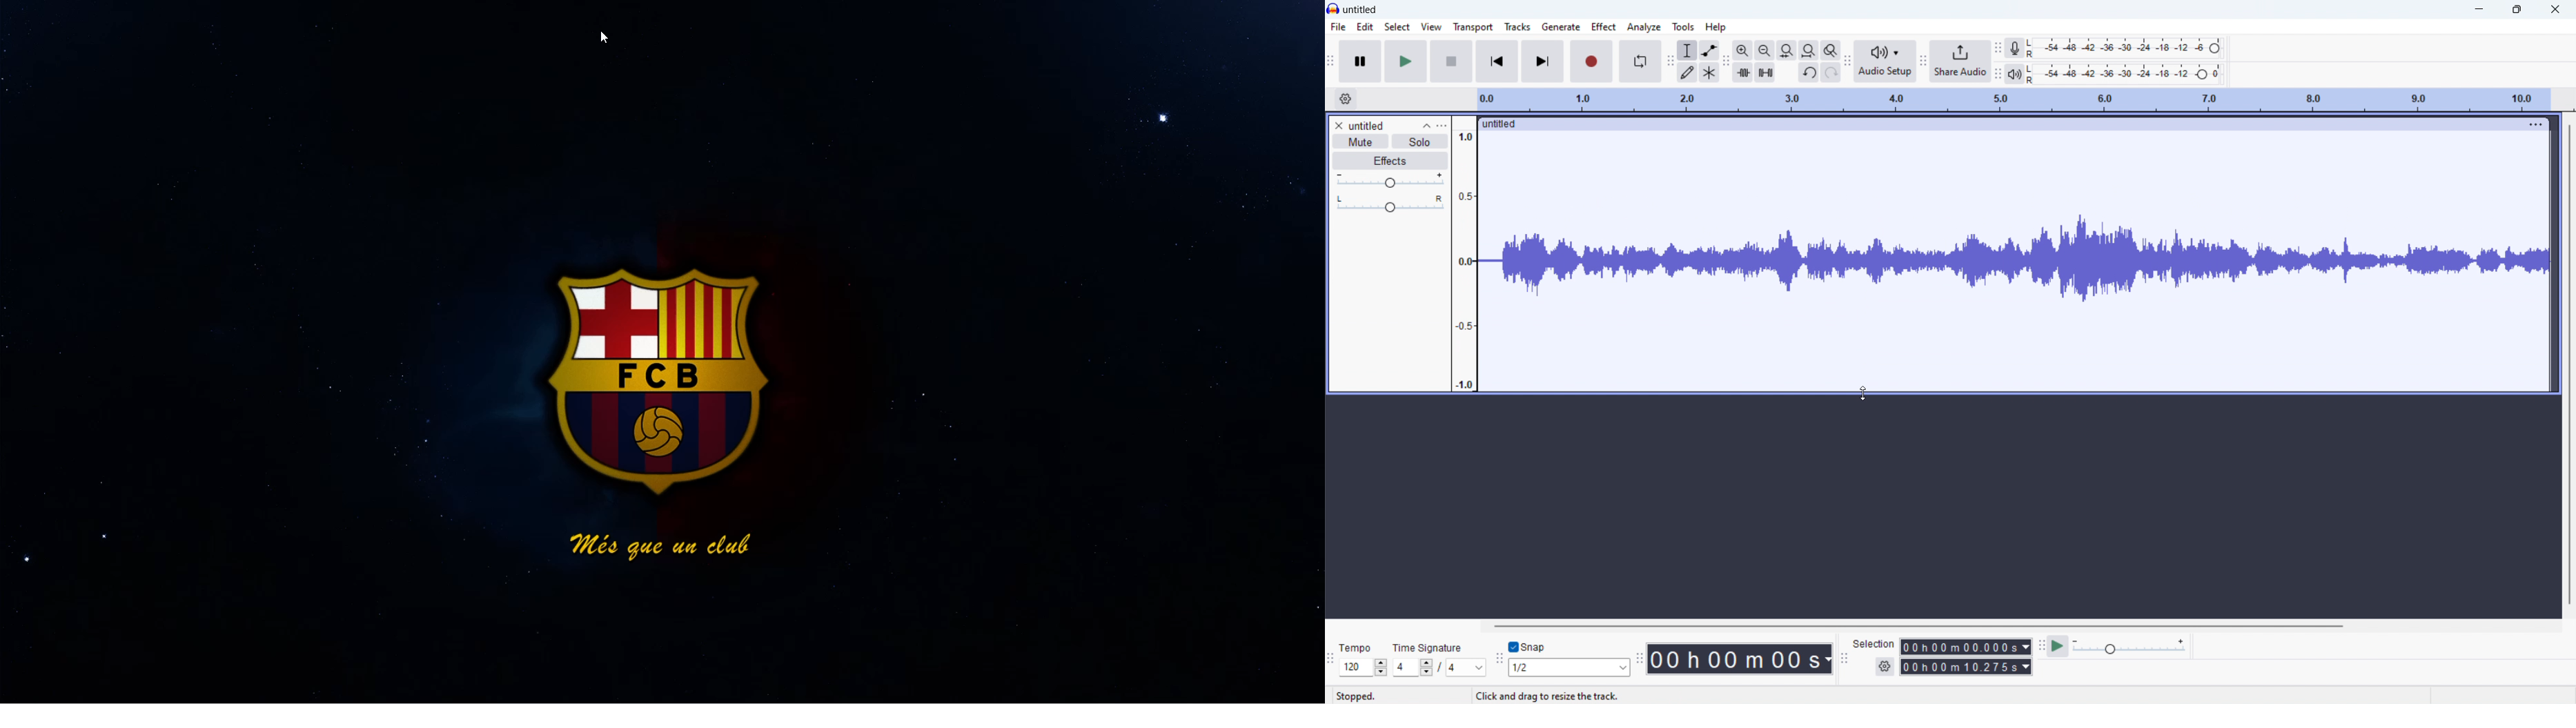  Describe the element at coordinates (1997, 123) in the screenshot. I see `click to move` at that location.